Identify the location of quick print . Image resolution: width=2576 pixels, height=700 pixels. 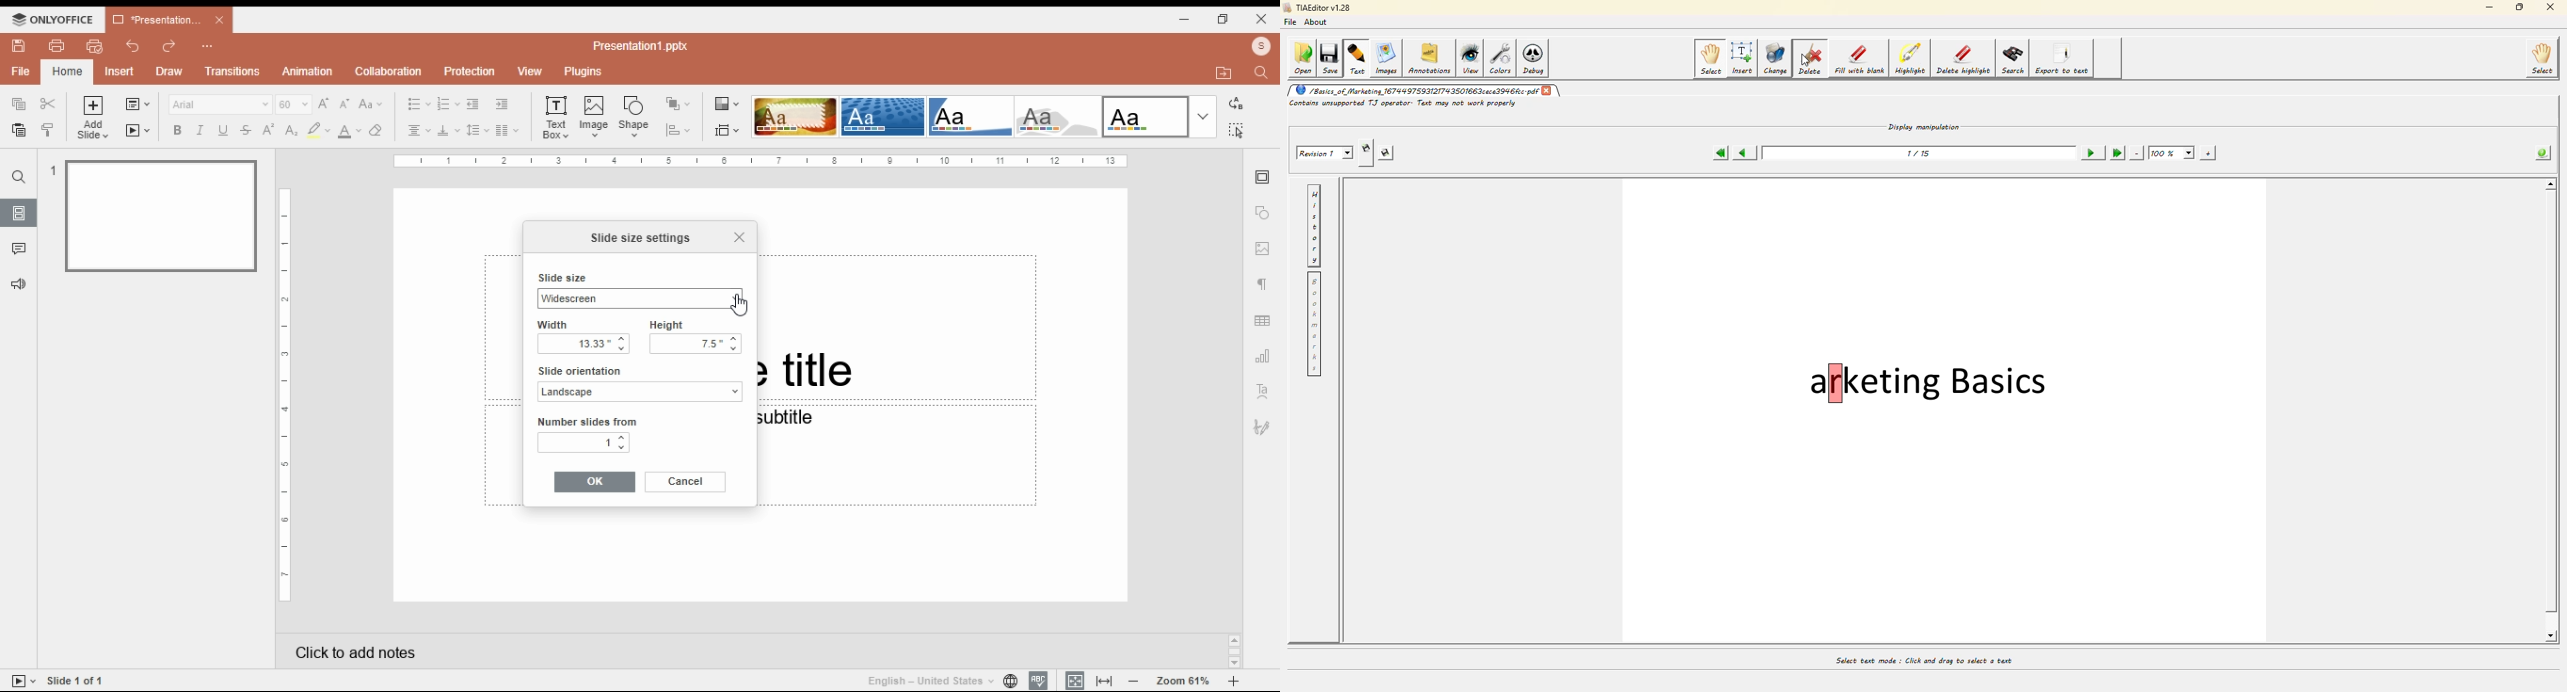
(95, 46).